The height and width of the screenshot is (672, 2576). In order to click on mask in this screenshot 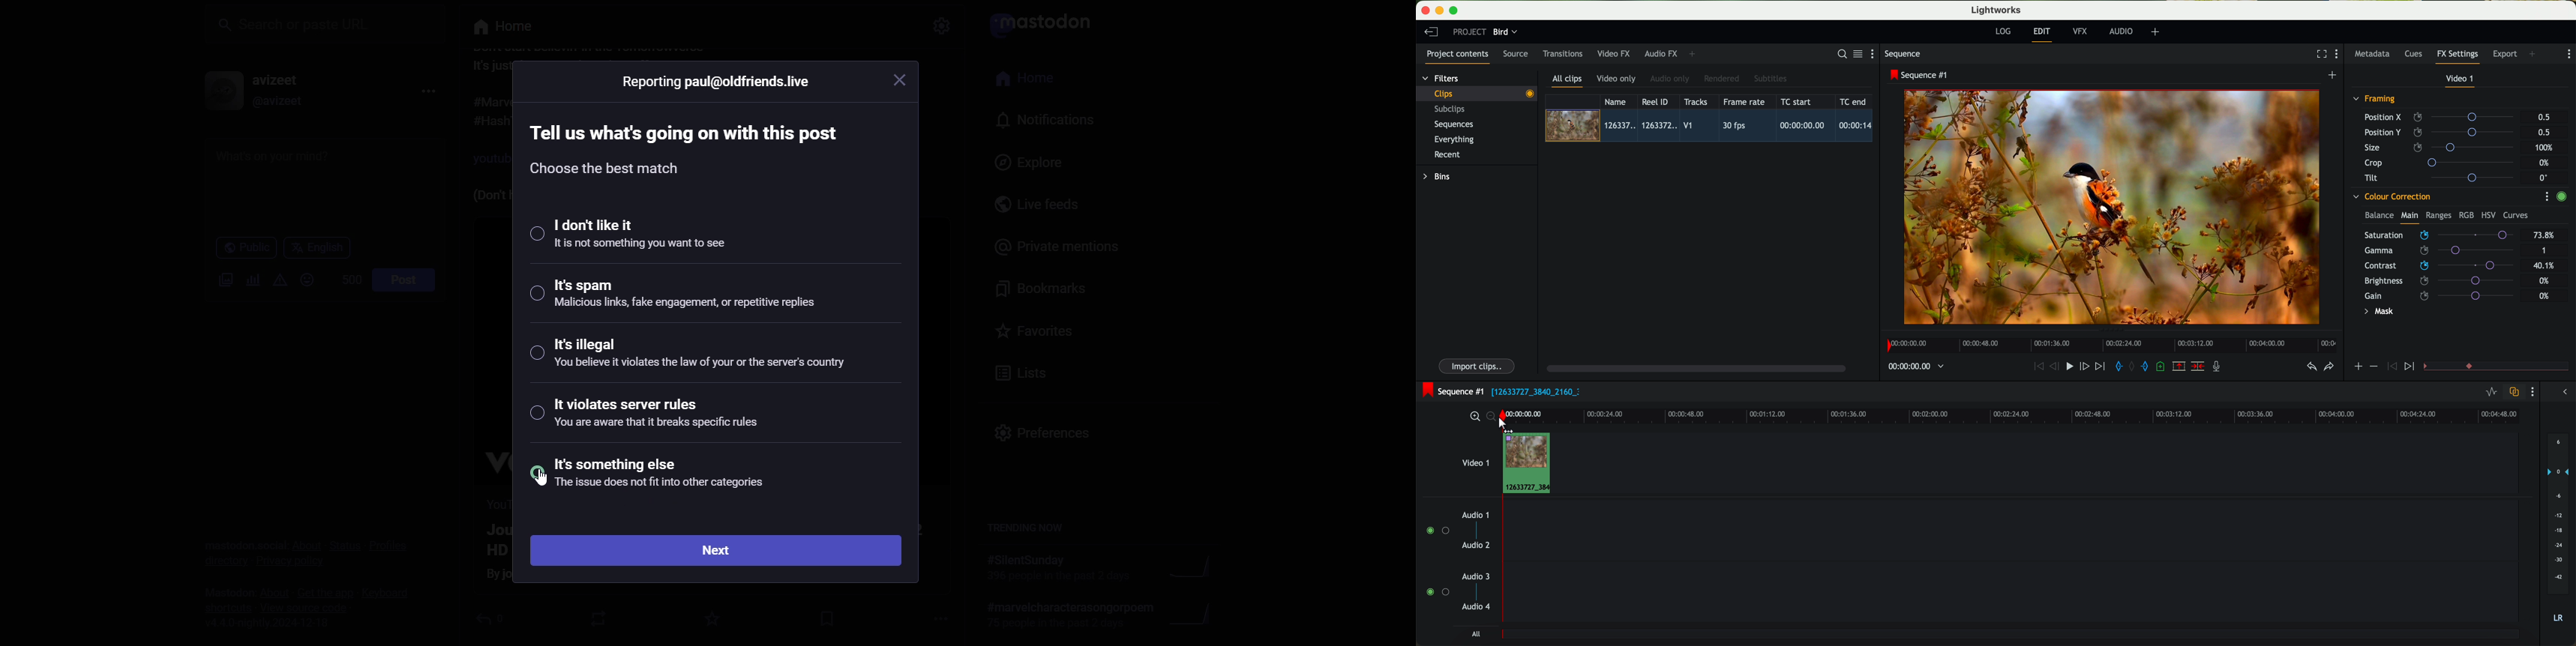, I will do `click(2377, 312)`.